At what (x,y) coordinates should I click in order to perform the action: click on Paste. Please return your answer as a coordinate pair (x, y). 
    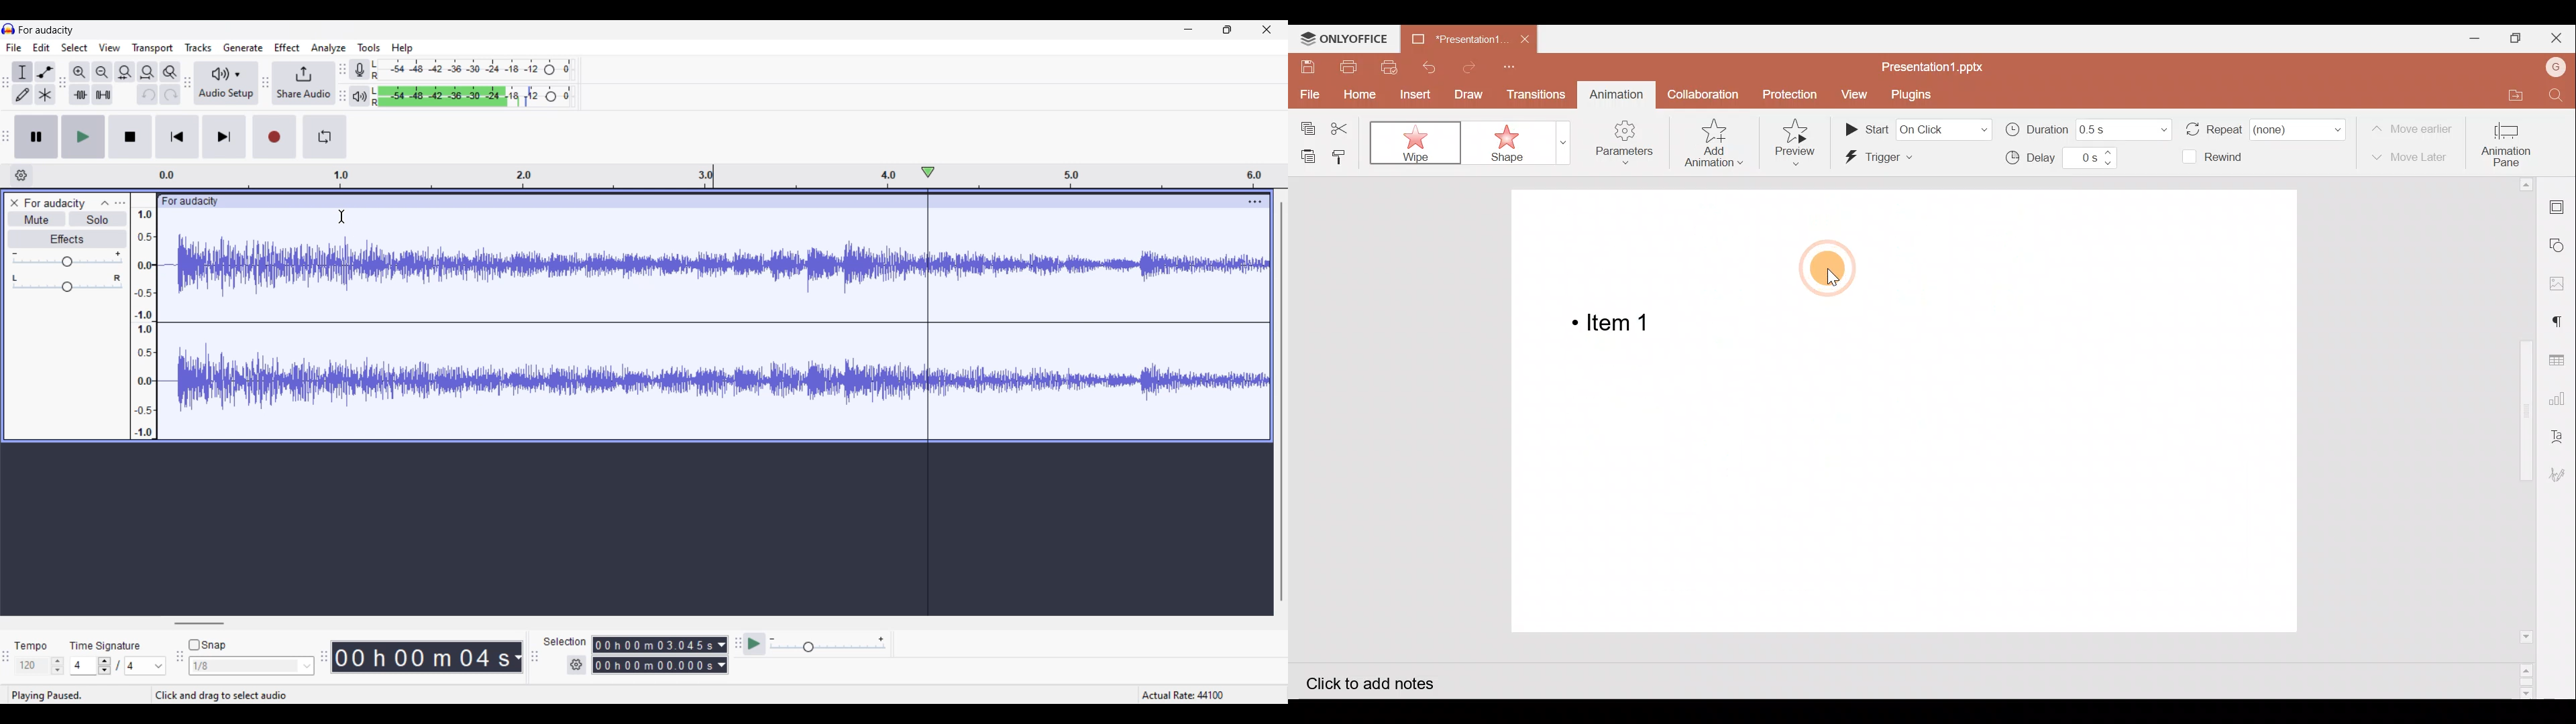
    Looking at the image, I should click on (1307, 155).